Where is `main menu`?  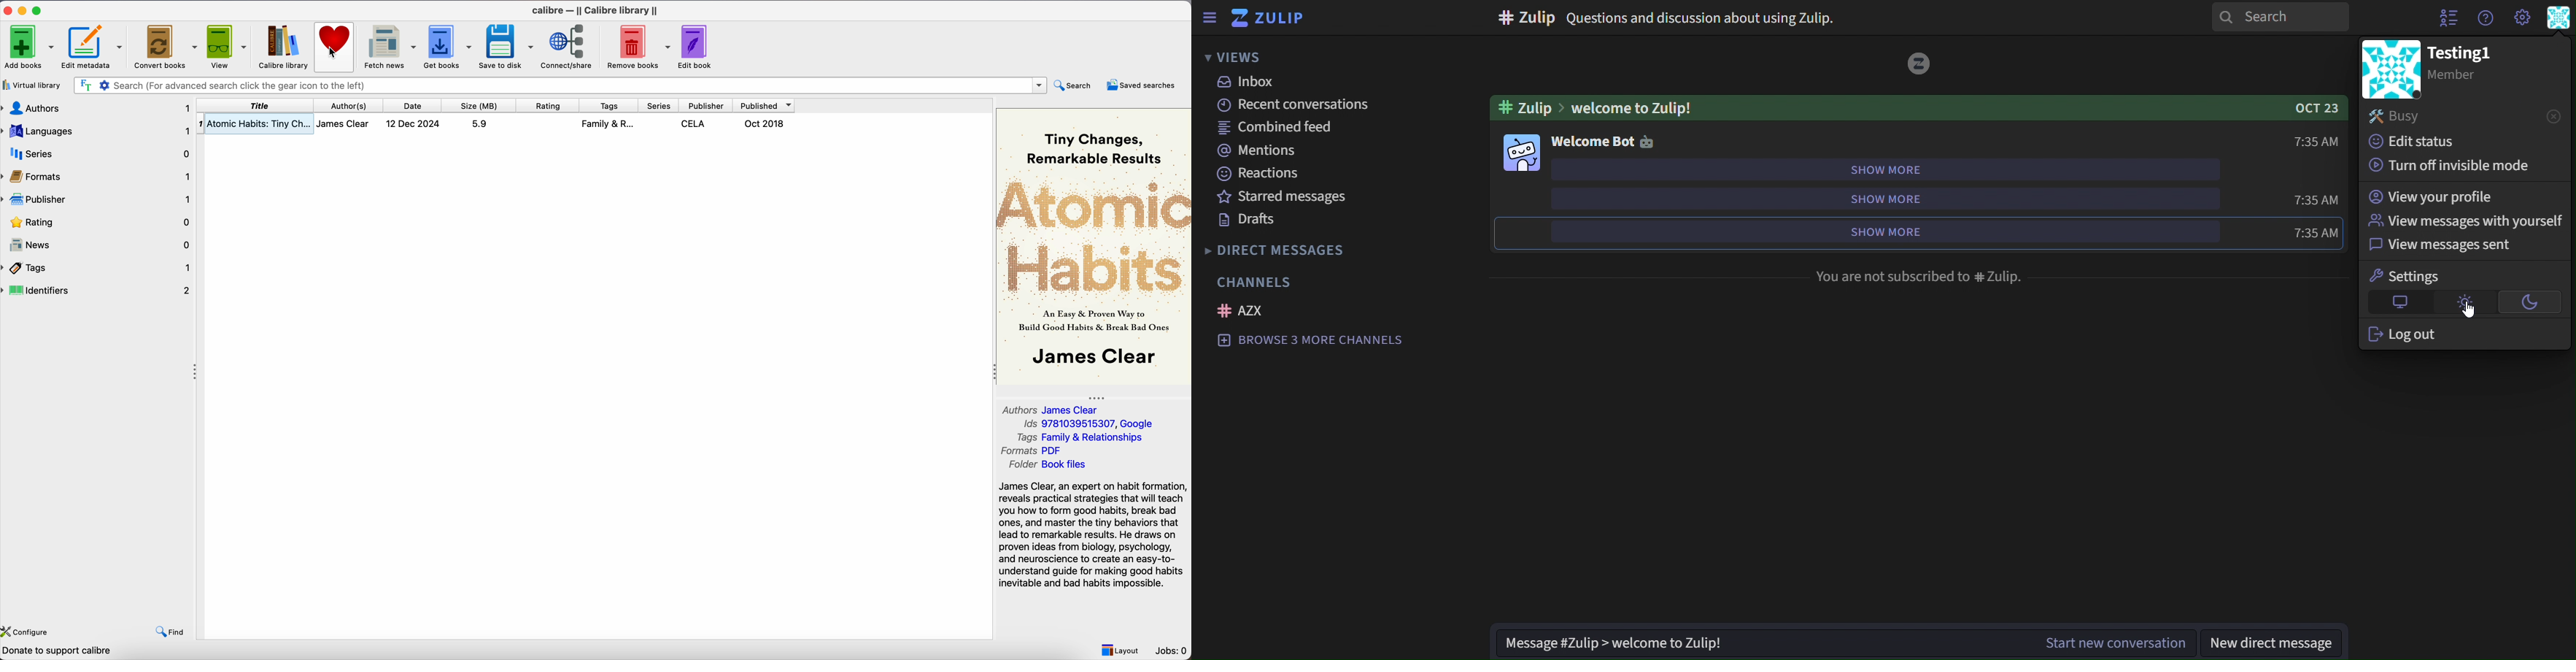 main menu is located at coordinates (2523, 18).